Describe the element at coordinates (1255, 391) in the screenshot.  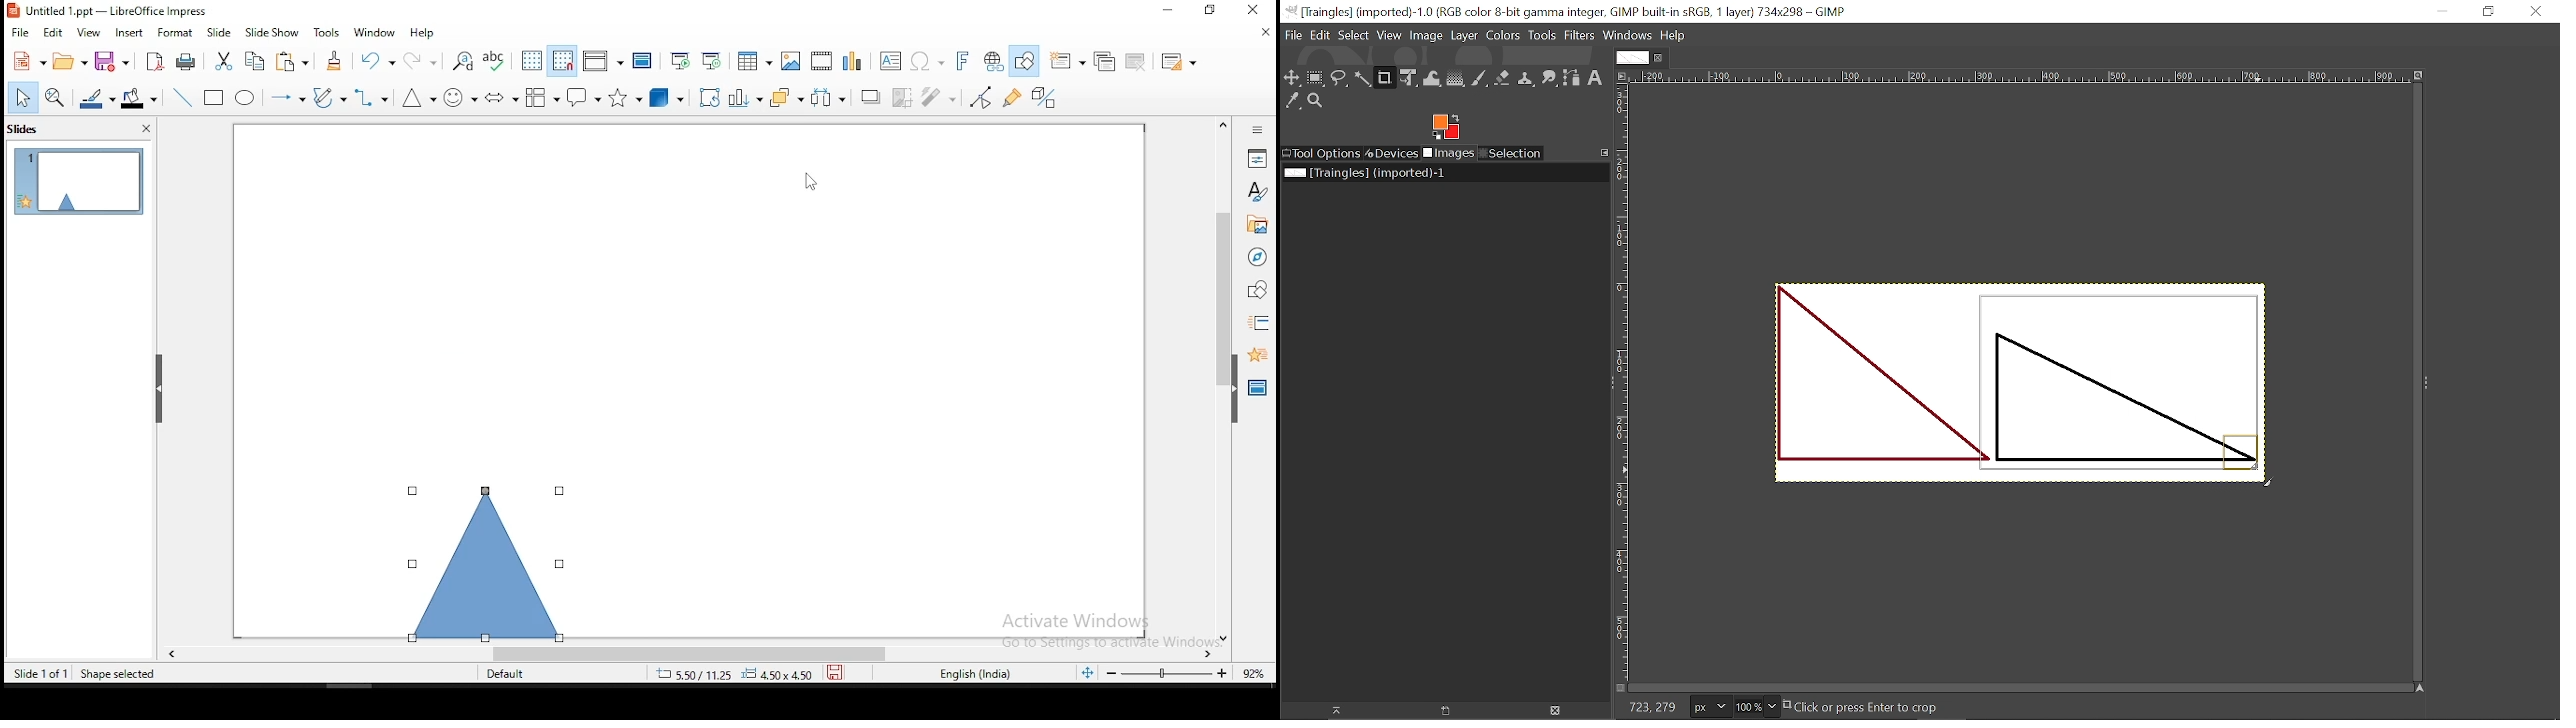
I see `master slides` at that location.